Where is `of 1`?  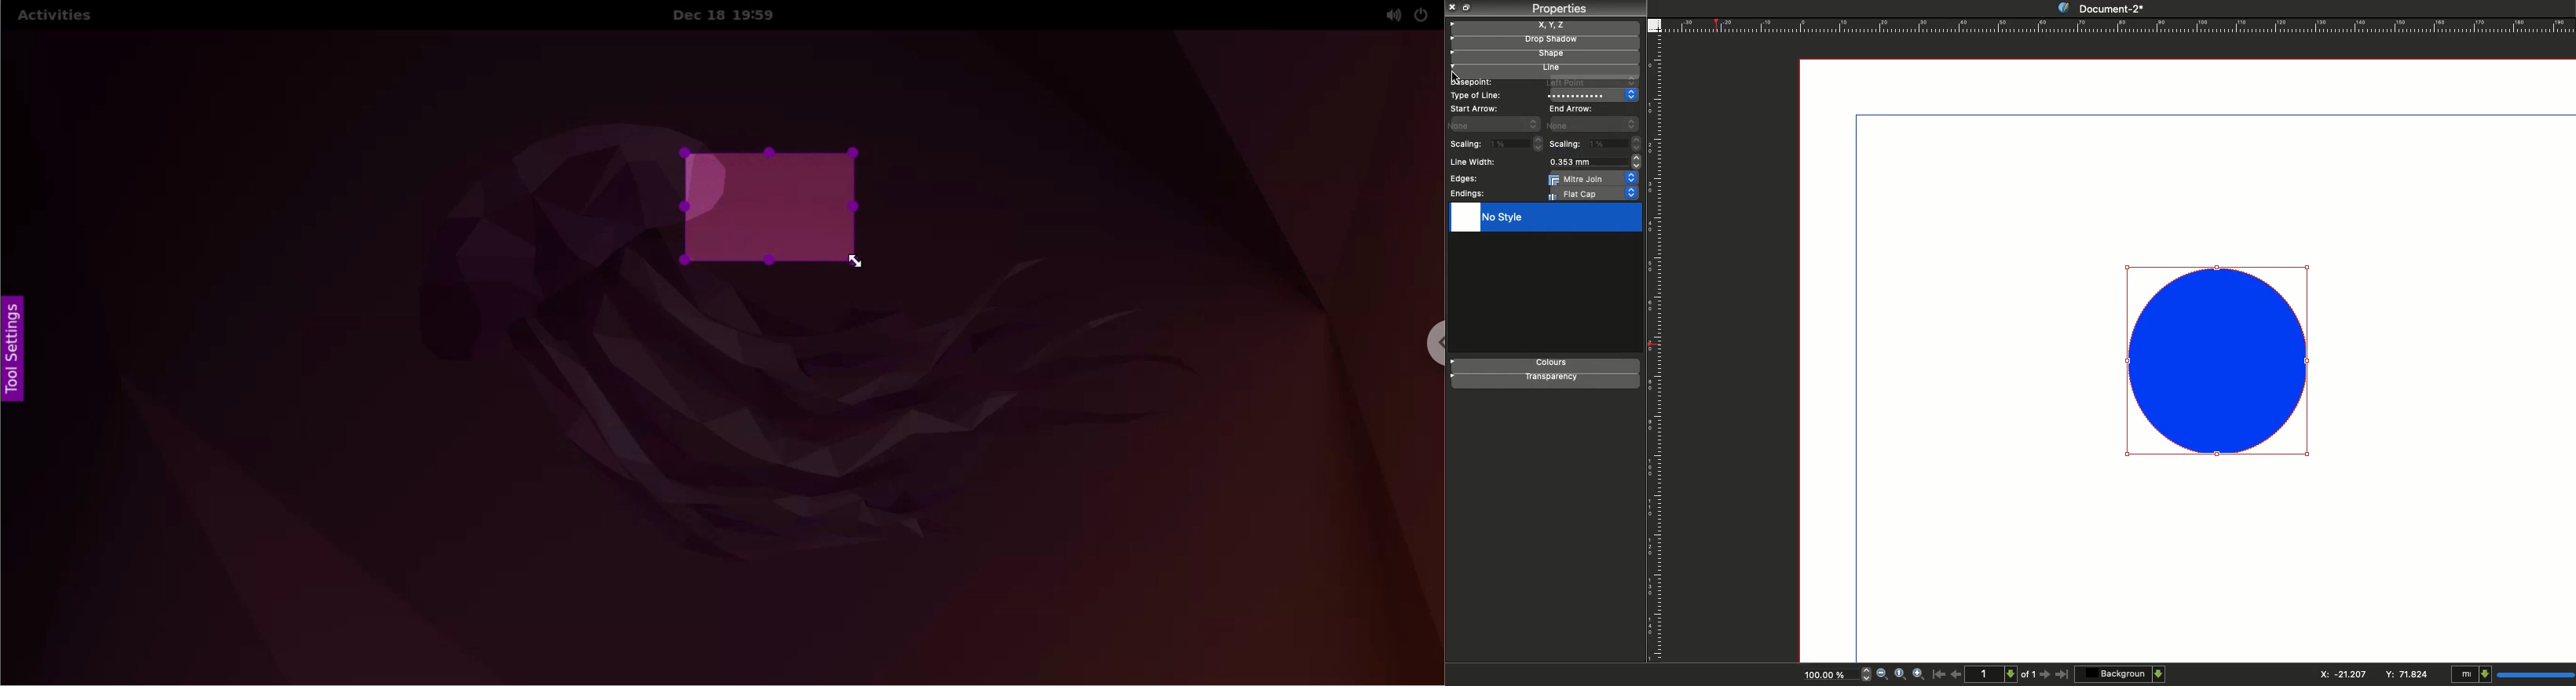 of 1 is located at coordinates (2029, 677).